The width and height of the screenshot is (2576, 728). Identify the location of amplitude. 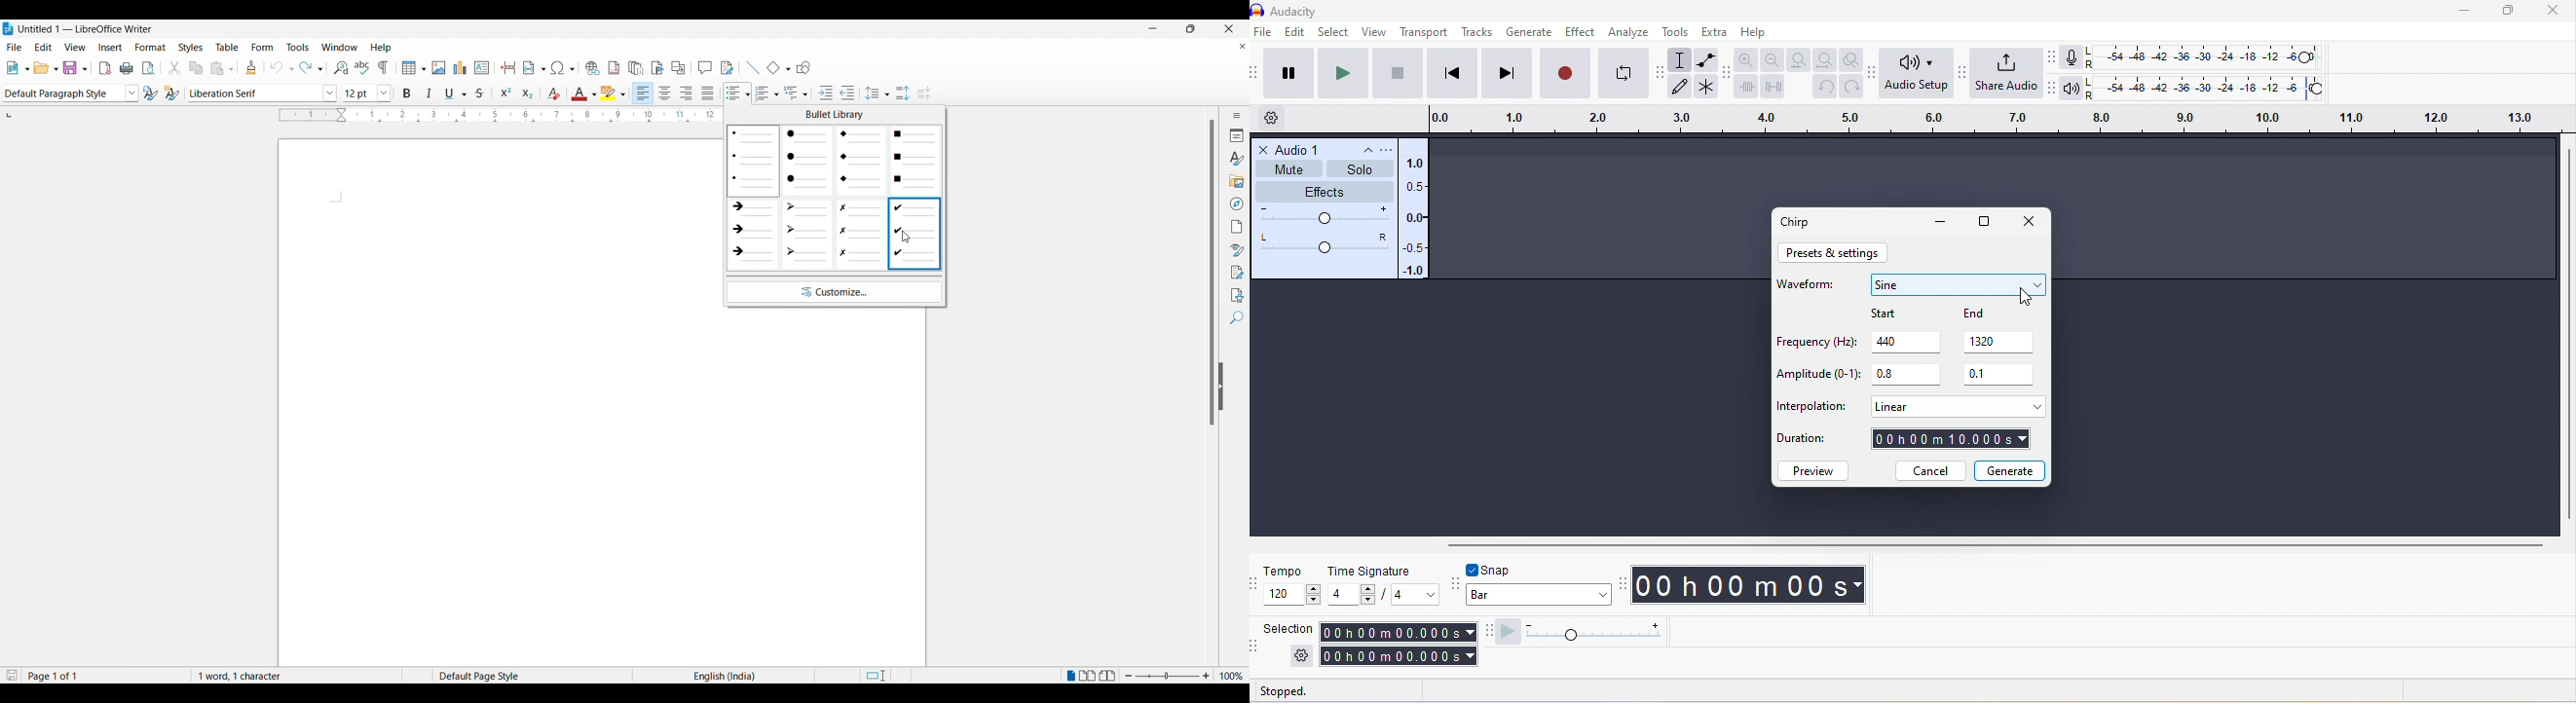
(1416, 218).